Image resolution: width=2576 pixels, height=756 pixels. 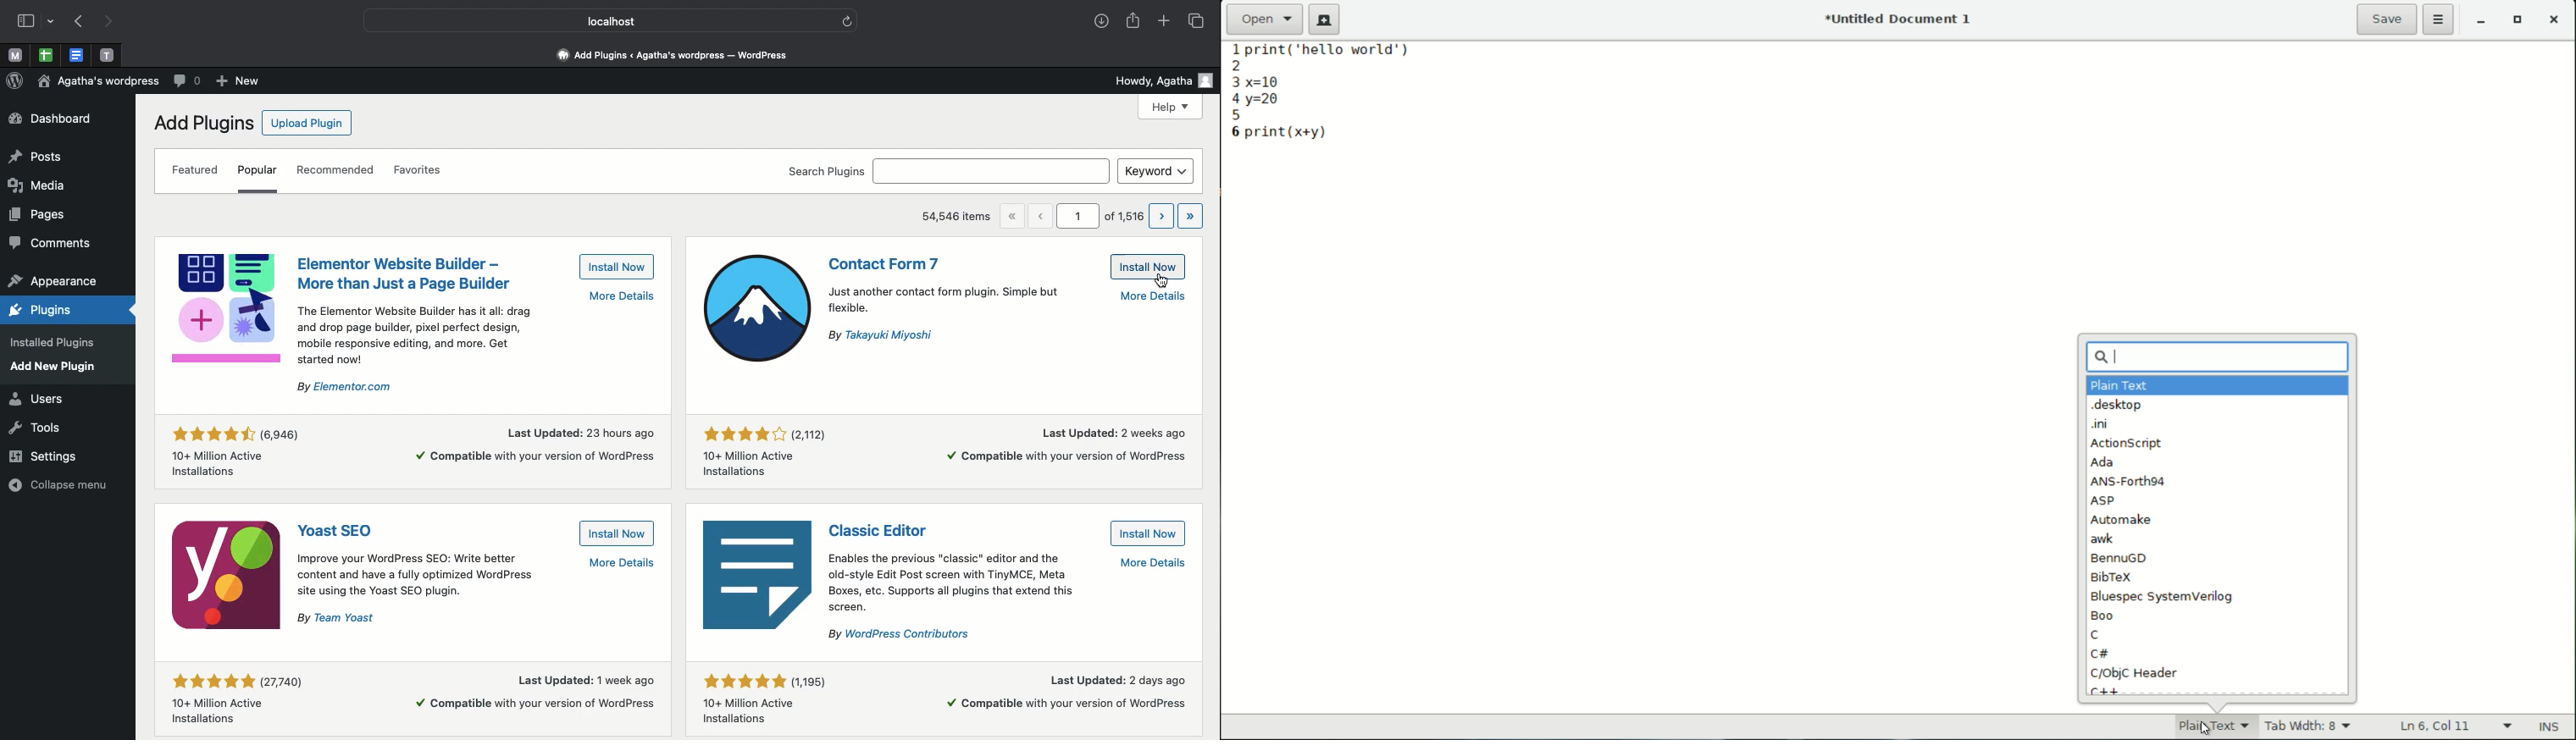 I want to click on Add plugins, so click(x=202, y=122).